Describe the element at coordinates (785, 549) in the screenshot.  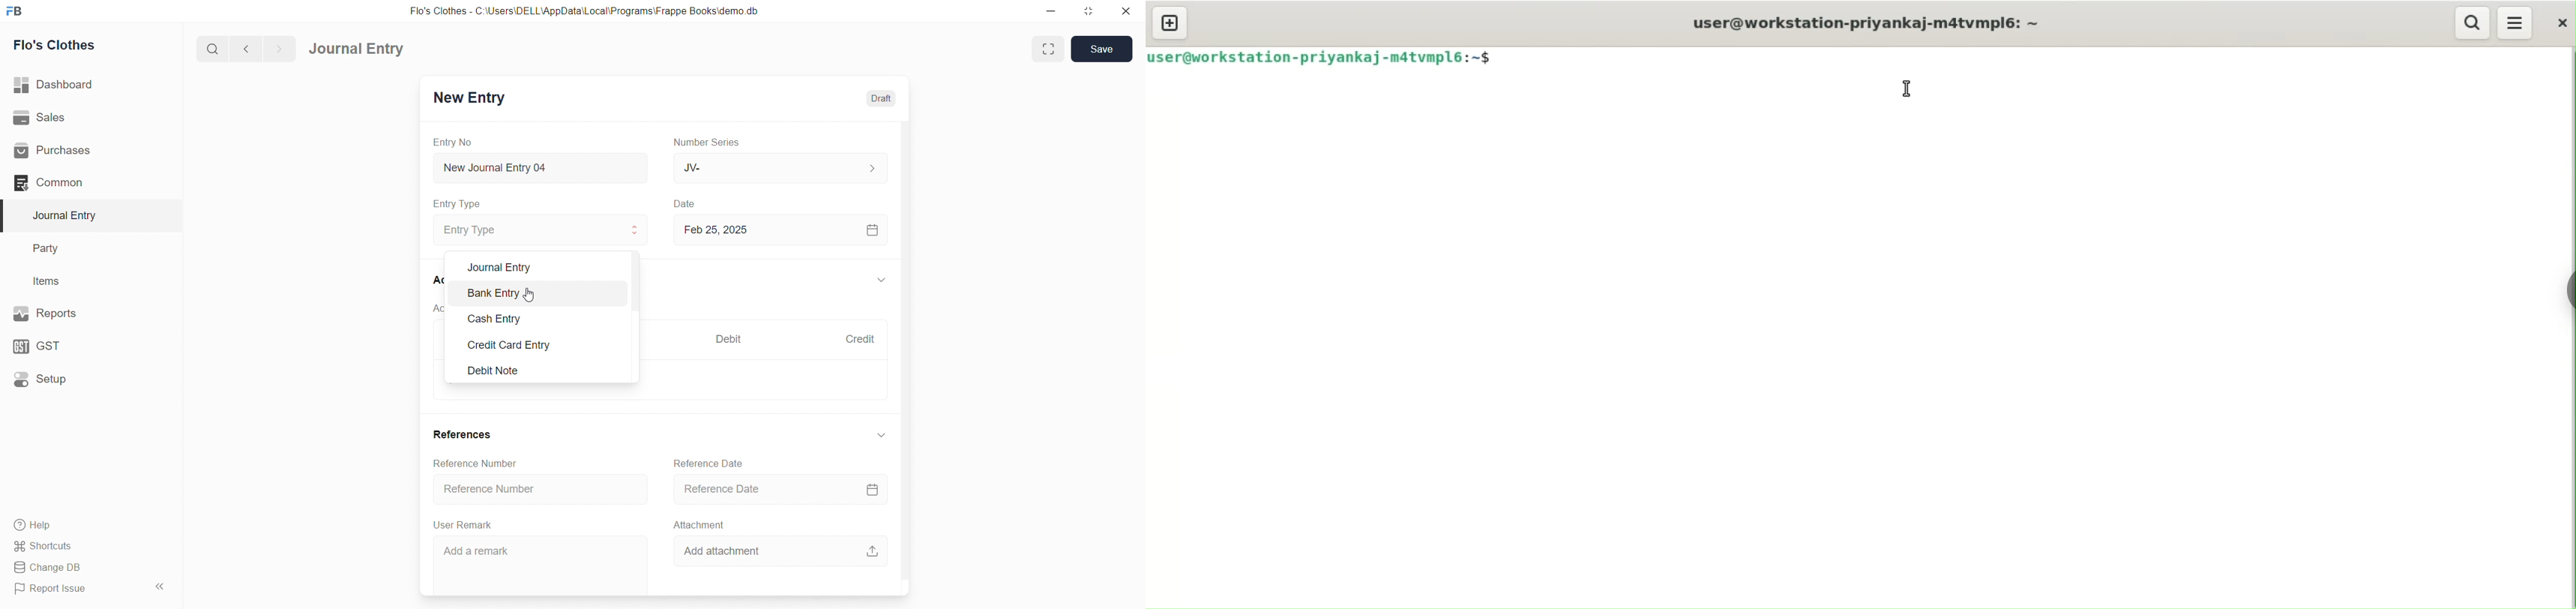
I see `Add attachment` at that location.